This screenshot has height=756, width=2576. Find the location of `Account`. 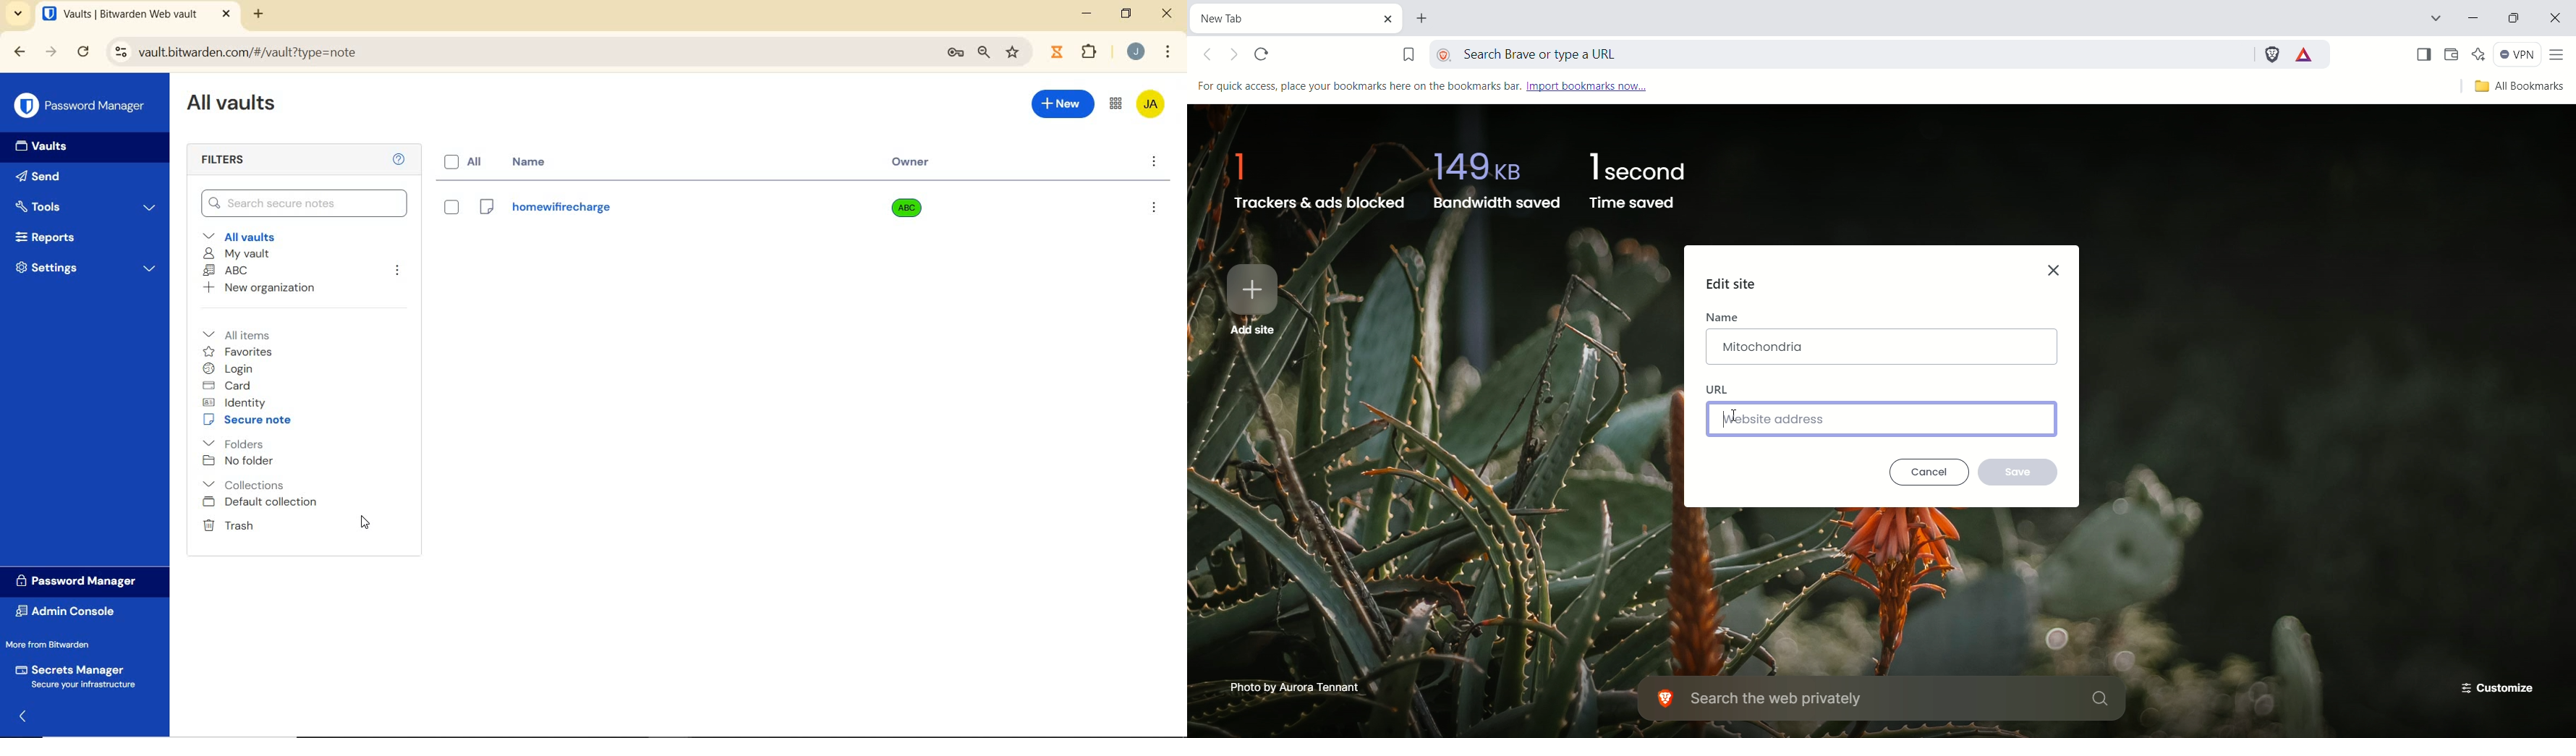

Account is located at coordinates (1135, 51).